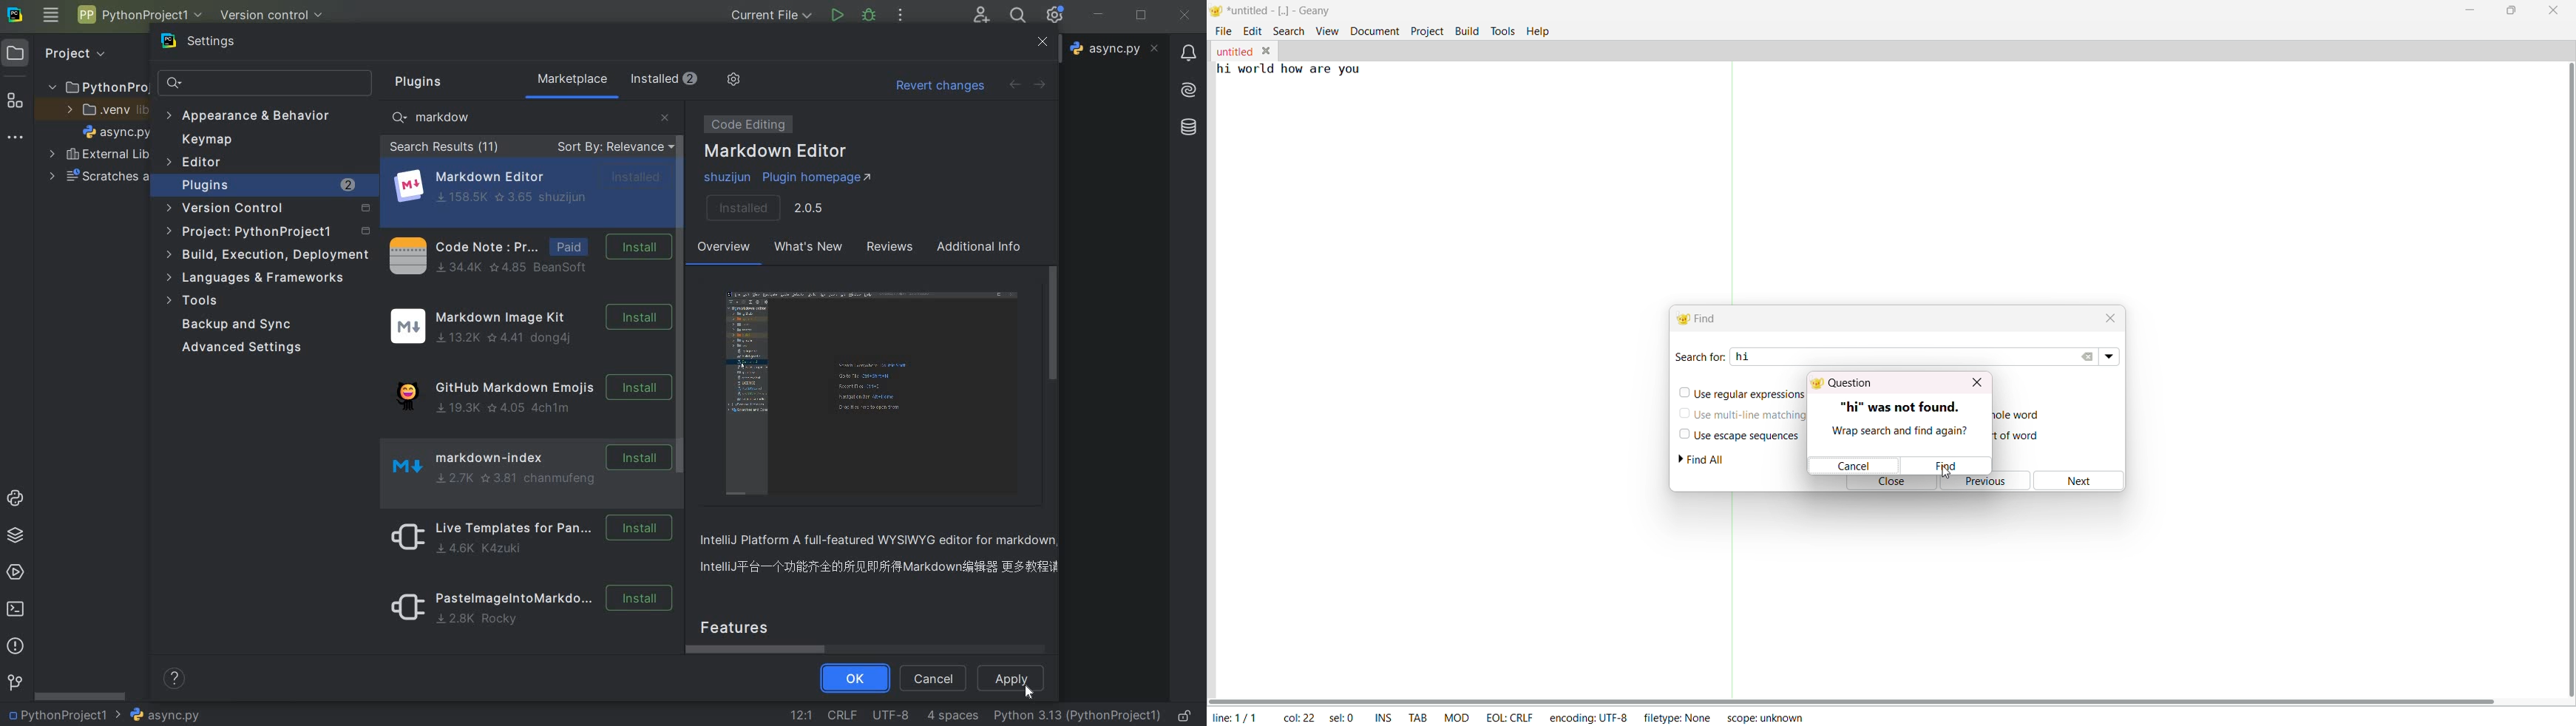  Describe the element at coordinates (735, 79) in the screenshot. I see `manage repositories and more` at that location.